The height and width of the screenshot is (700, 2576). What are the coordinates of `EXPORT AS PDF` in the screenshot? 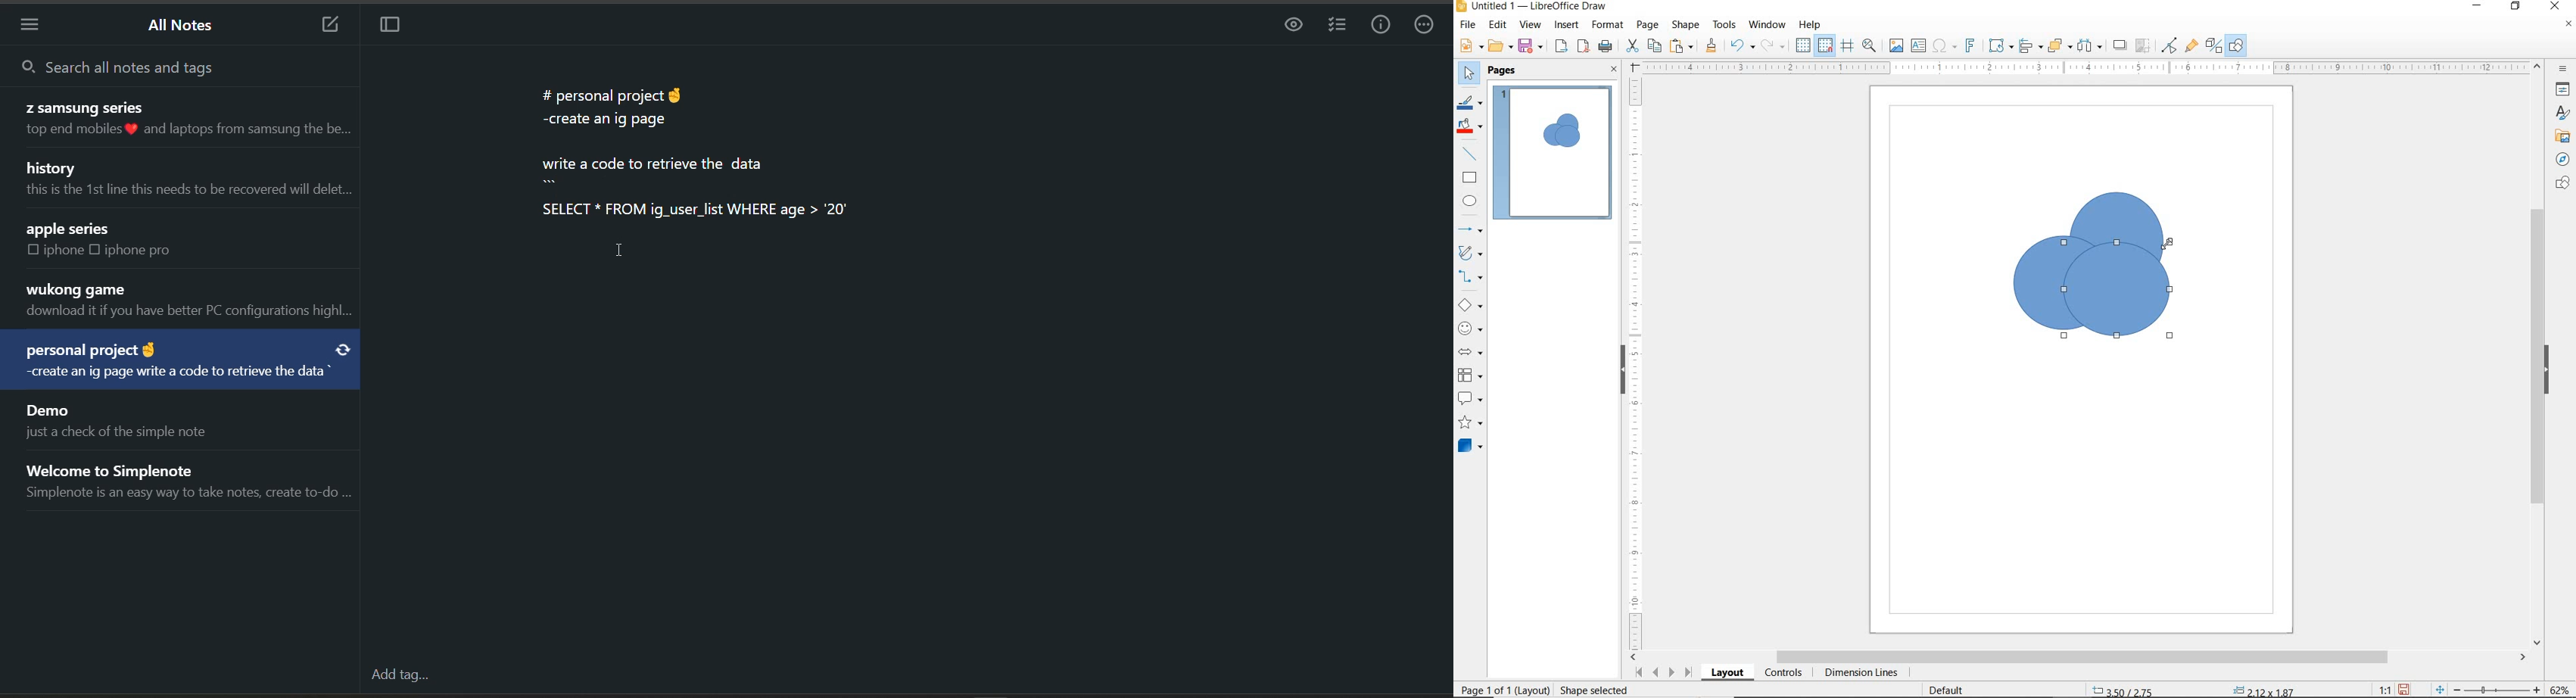 It's located at (1584, 47).